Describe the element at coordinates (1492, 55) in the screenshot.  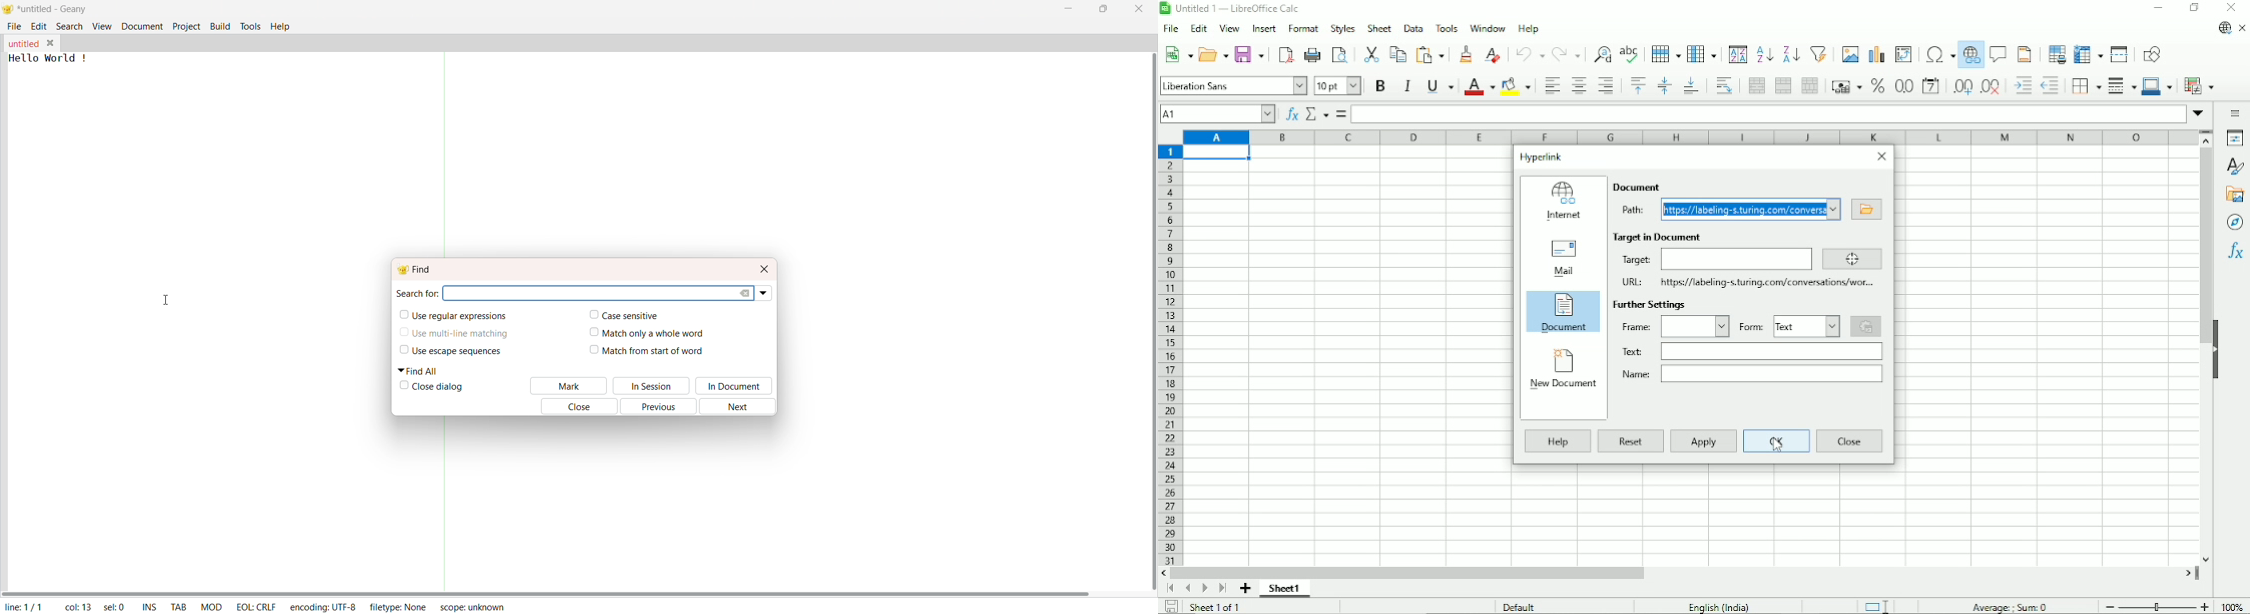
I see `Clear direct formatting` at that location.